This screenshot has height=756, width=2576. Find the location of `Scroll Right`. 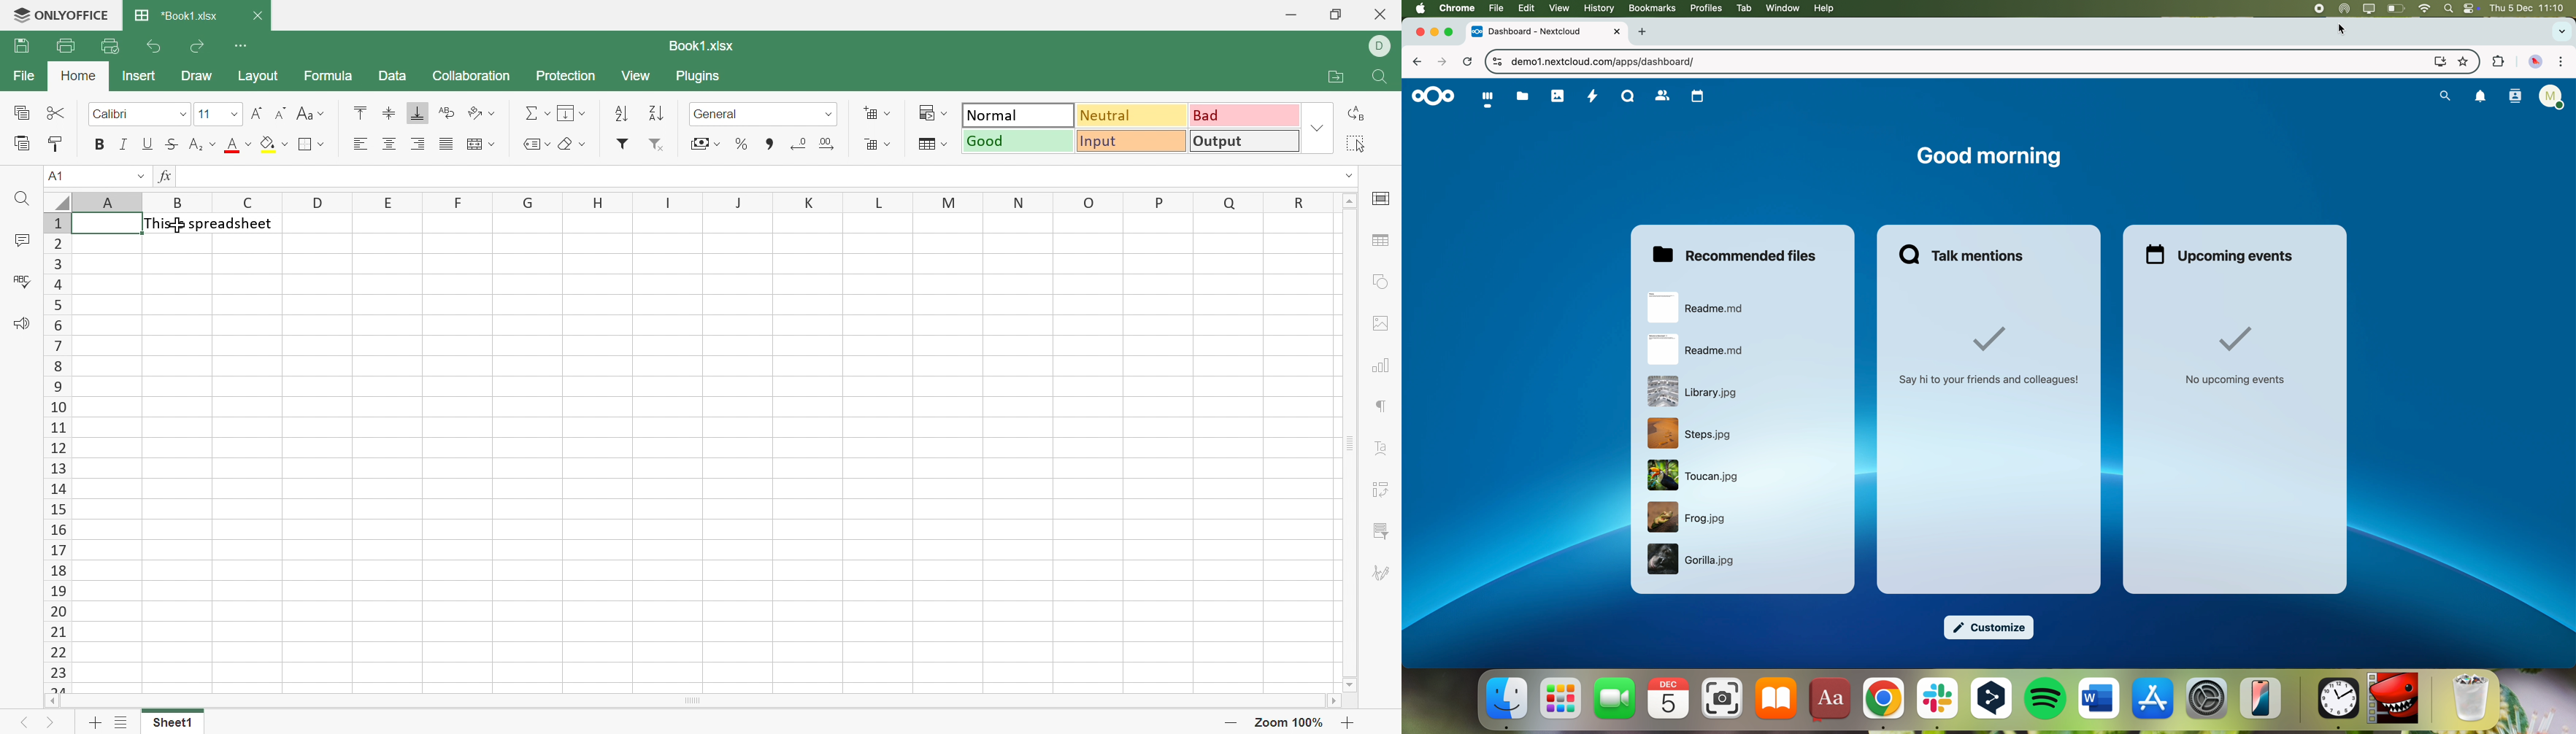

Scroll Right is located at coordinates (1334, 700).